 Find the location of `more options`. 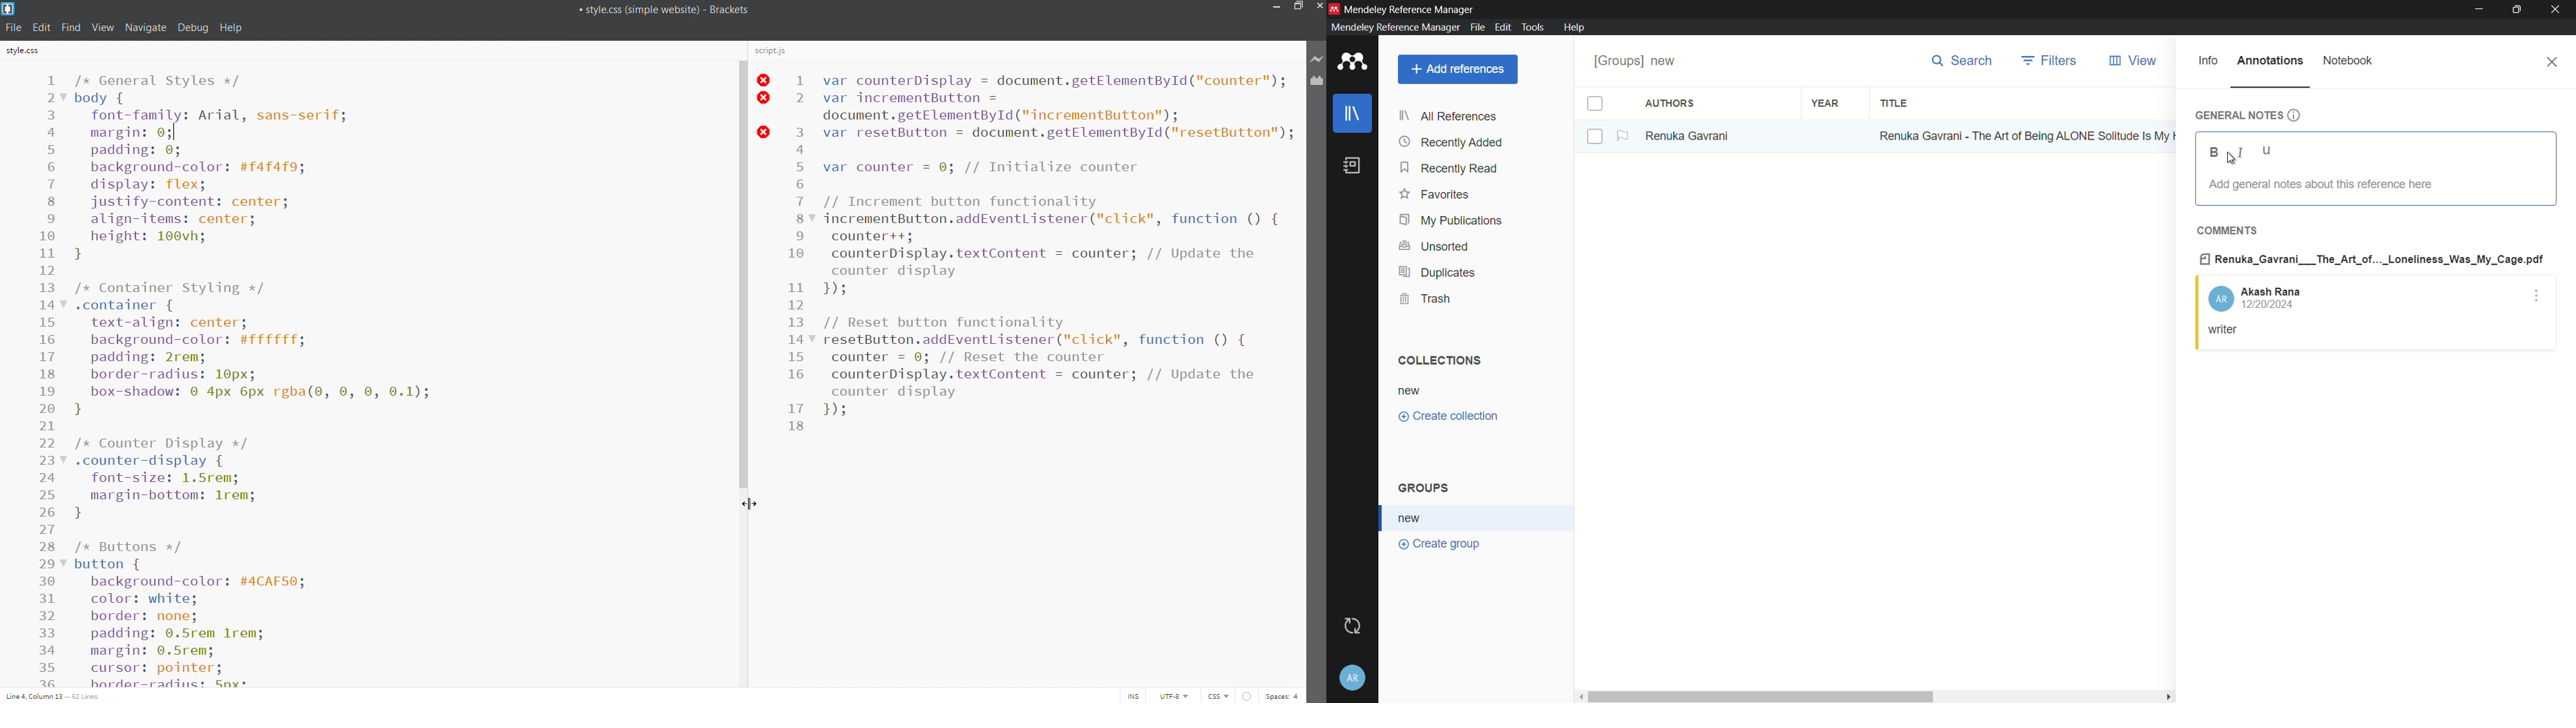

more options is located at coordinates (2538, 298).